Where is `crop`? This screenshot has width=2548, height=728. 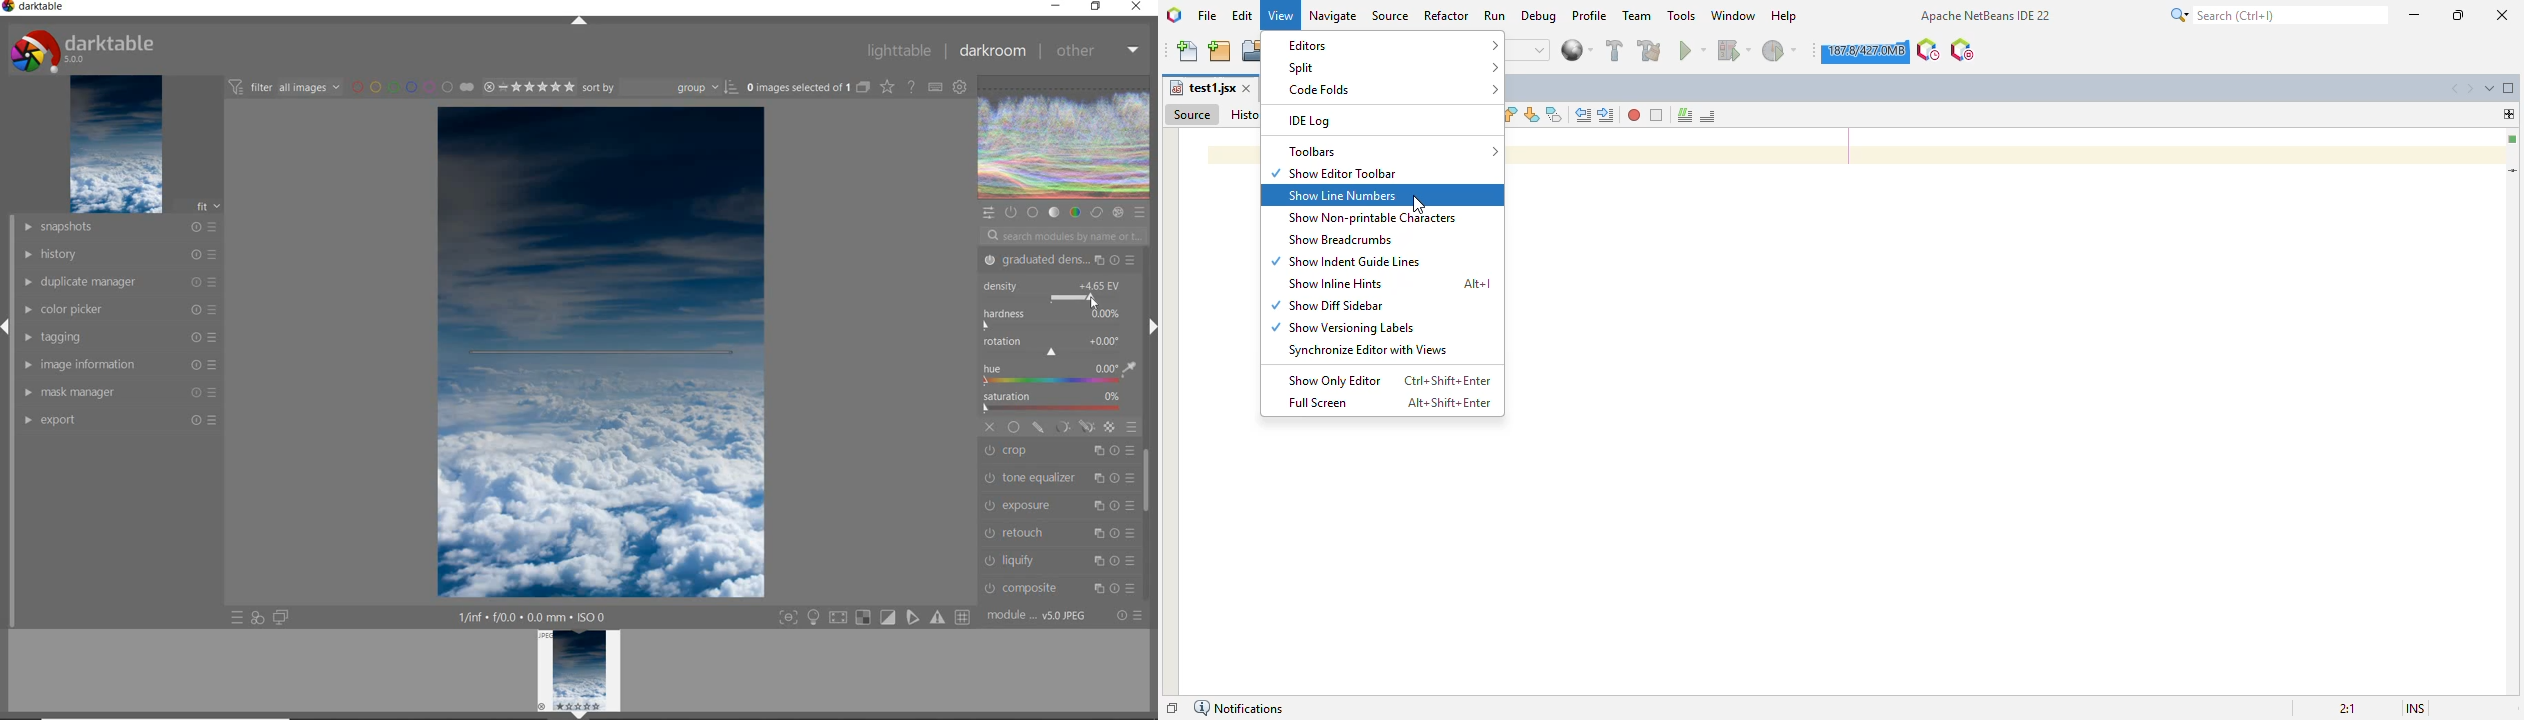
crop is located at coordinates (1060, 452).